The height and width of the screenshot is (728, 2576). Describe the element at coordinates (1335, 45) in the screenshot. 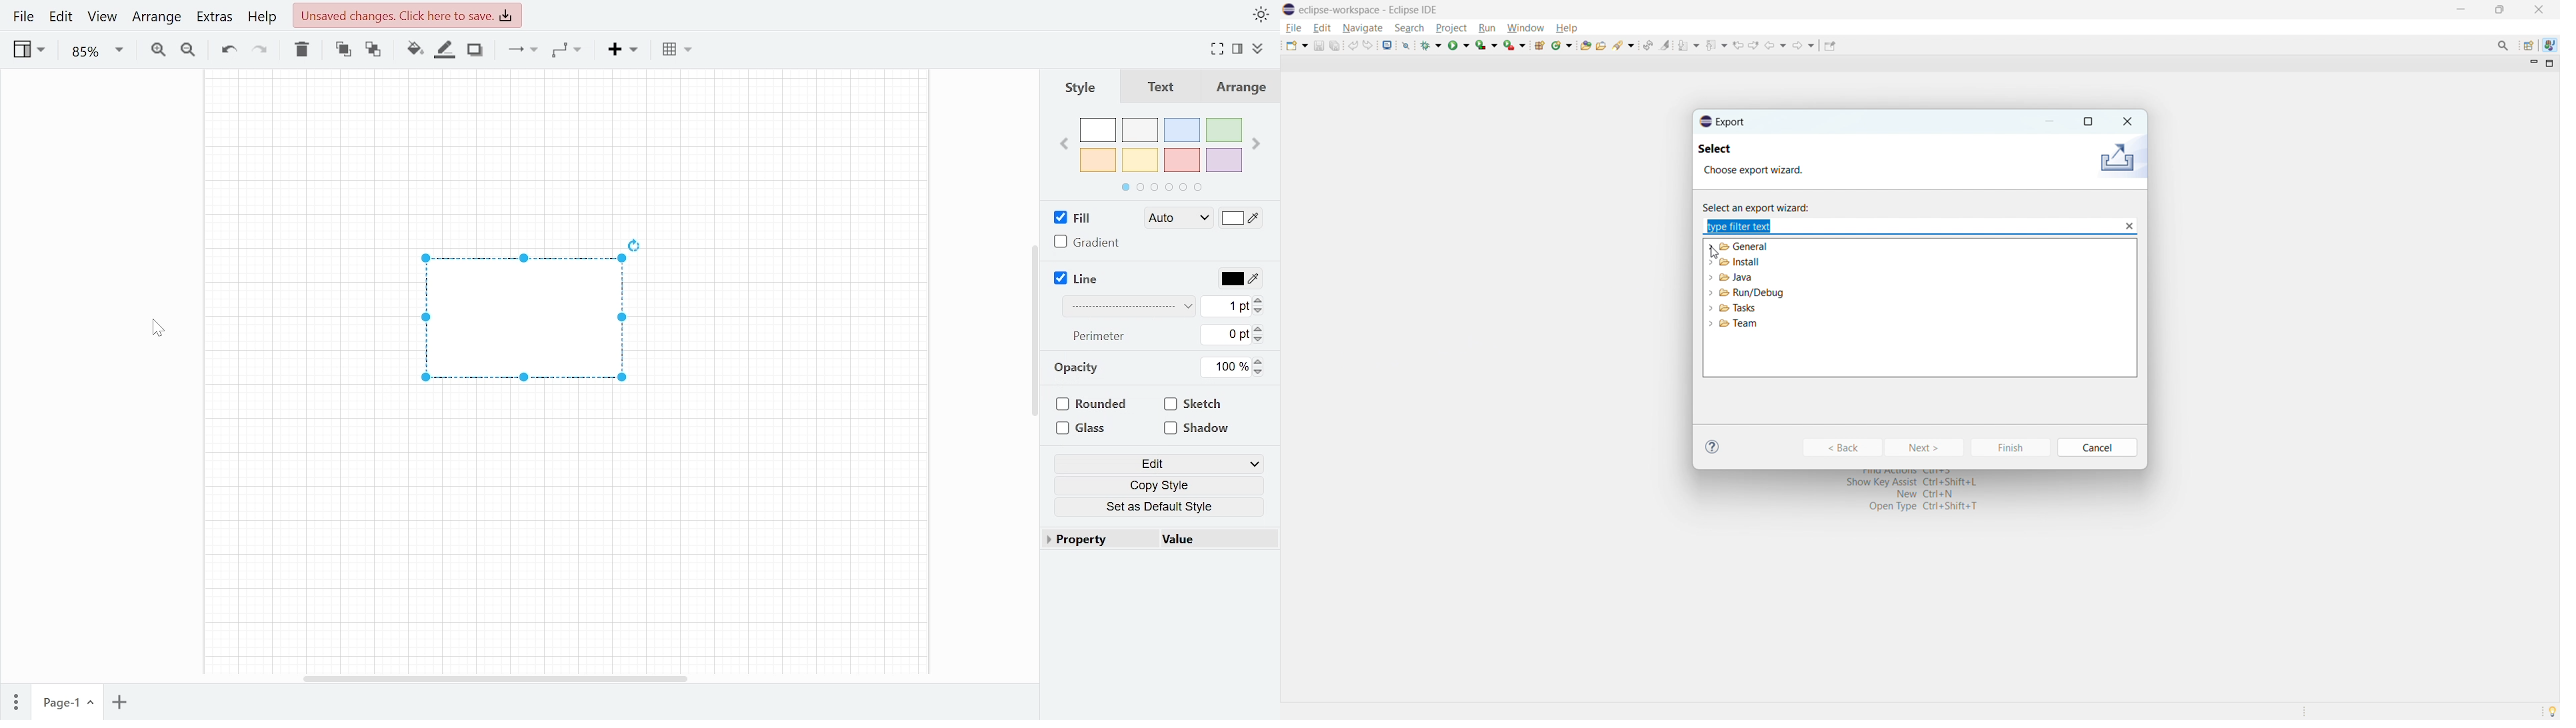

I see `save all` at that location.